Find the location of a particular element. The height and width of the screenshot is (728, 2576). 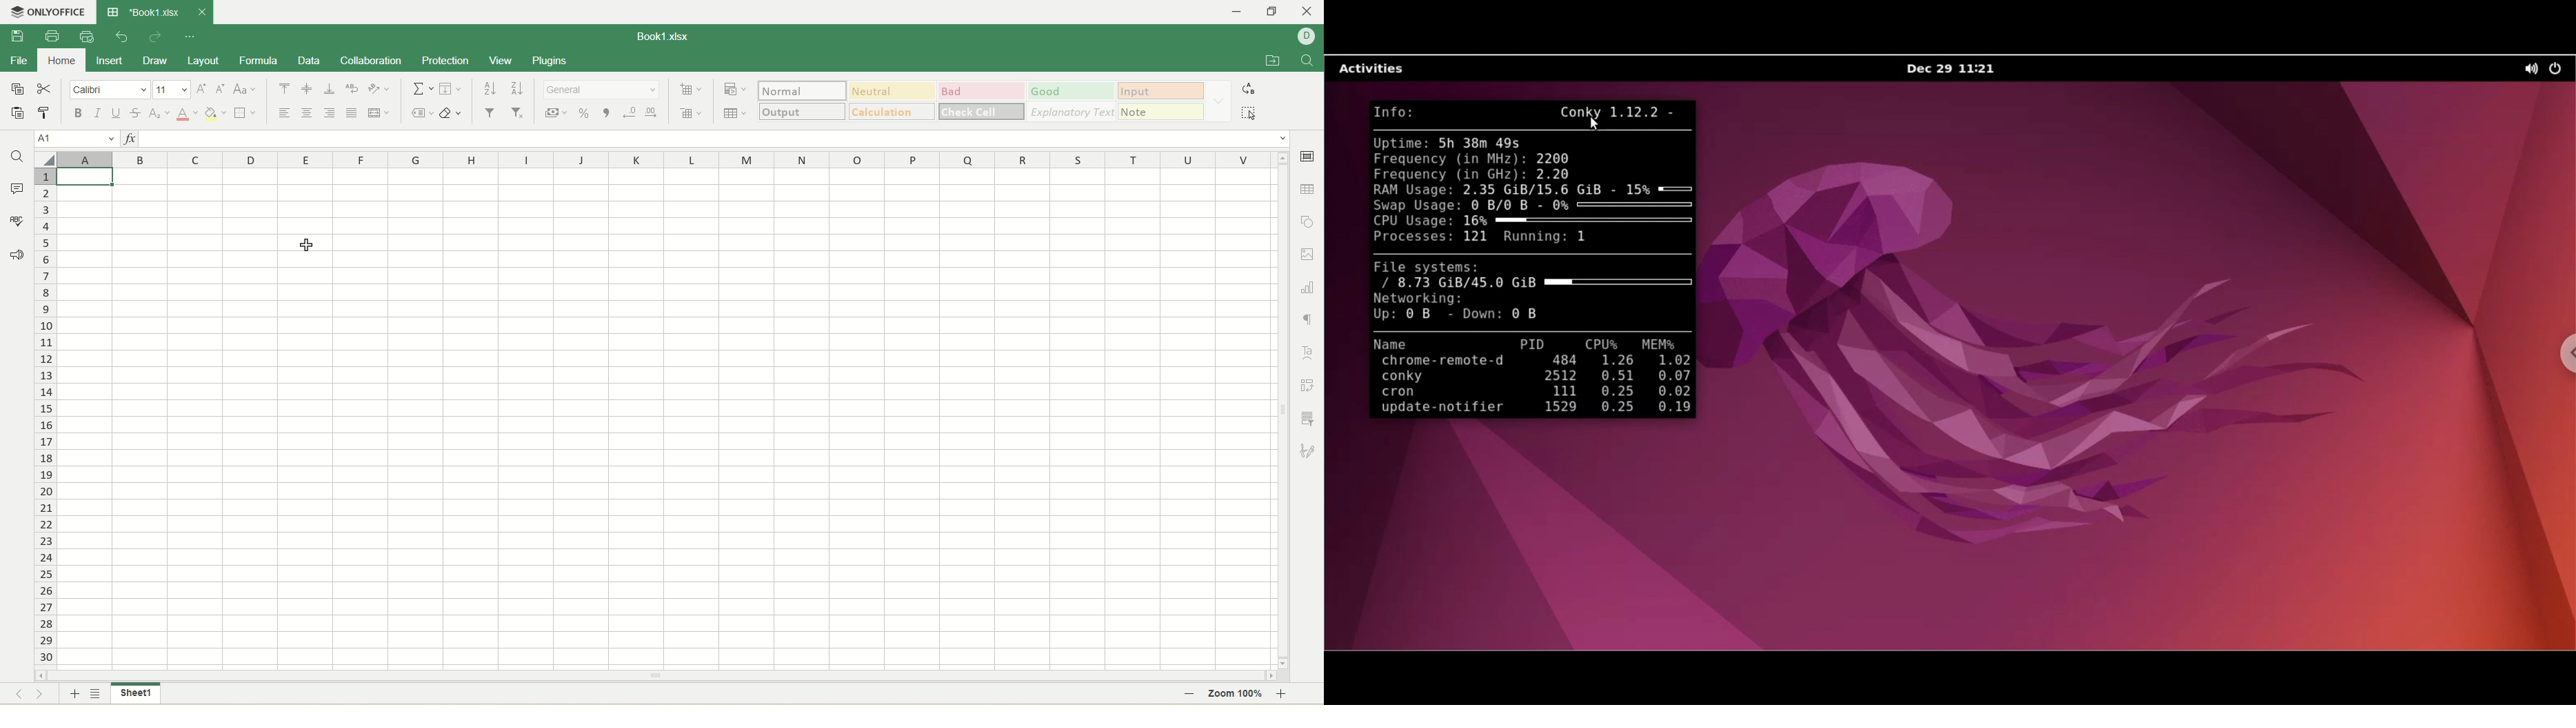

align left is located at coordinates (281, 115).